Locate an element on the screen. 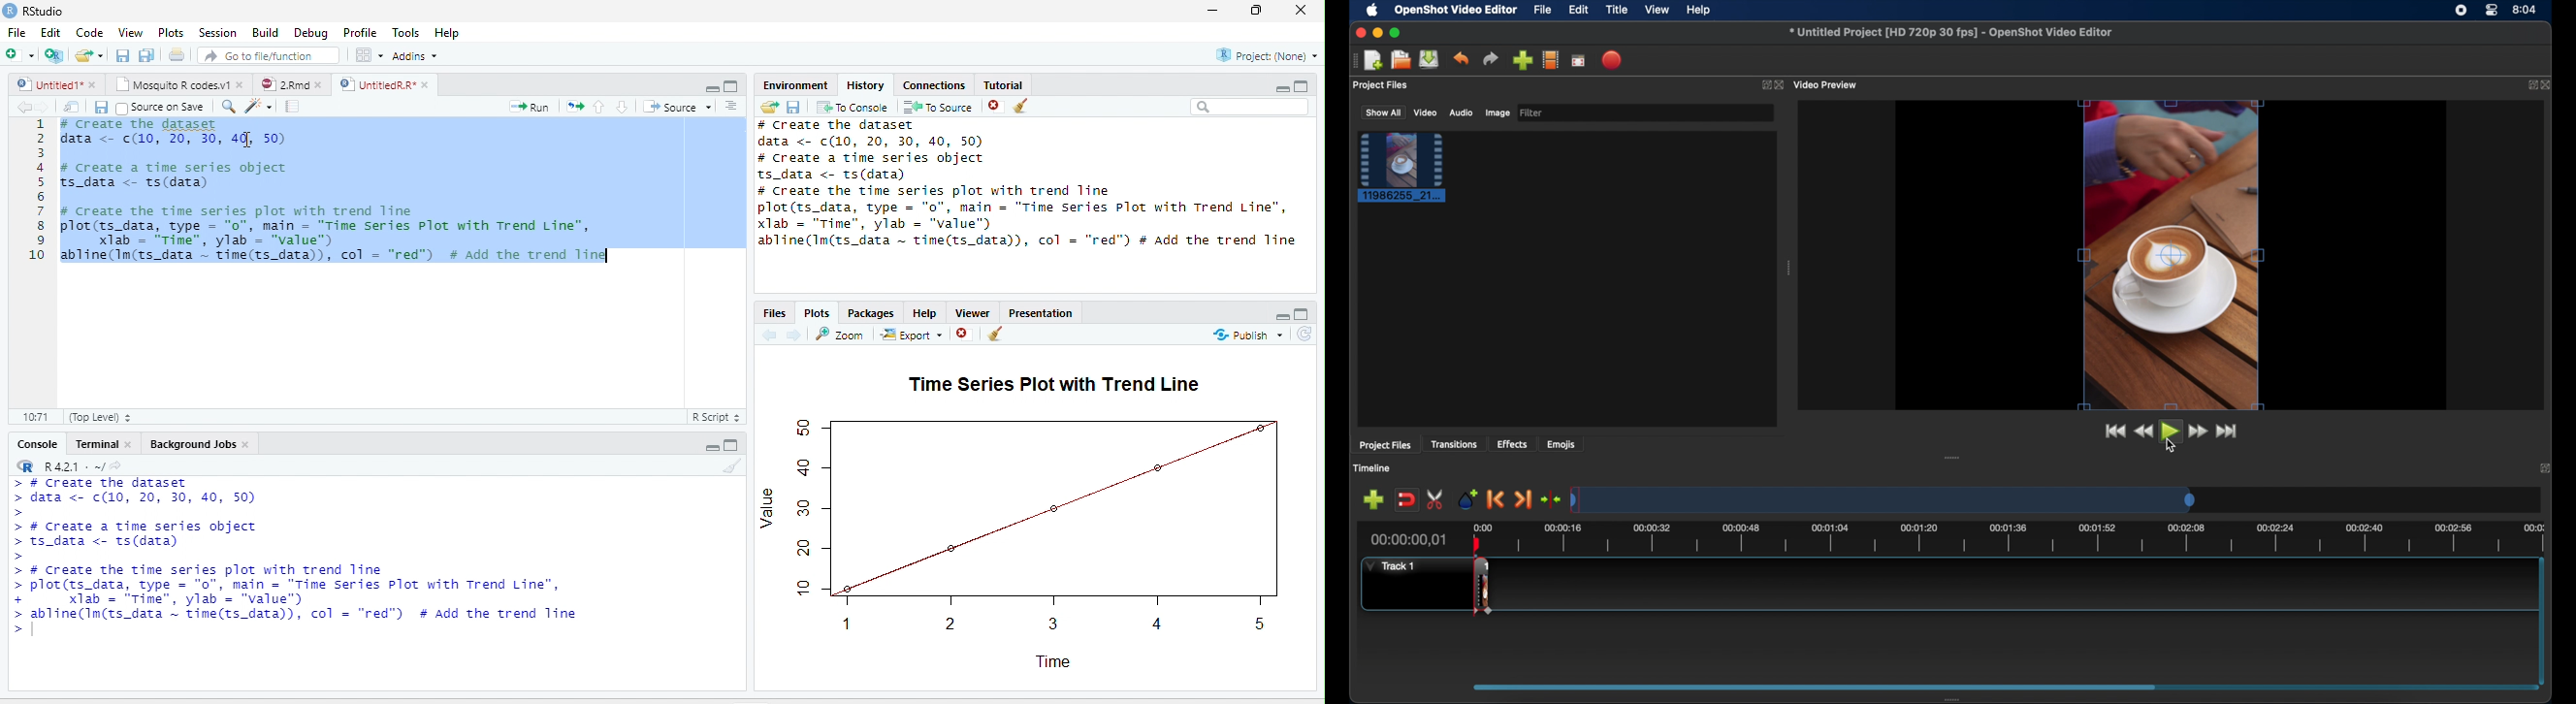  Clear console is located at coordinates (733, 465).